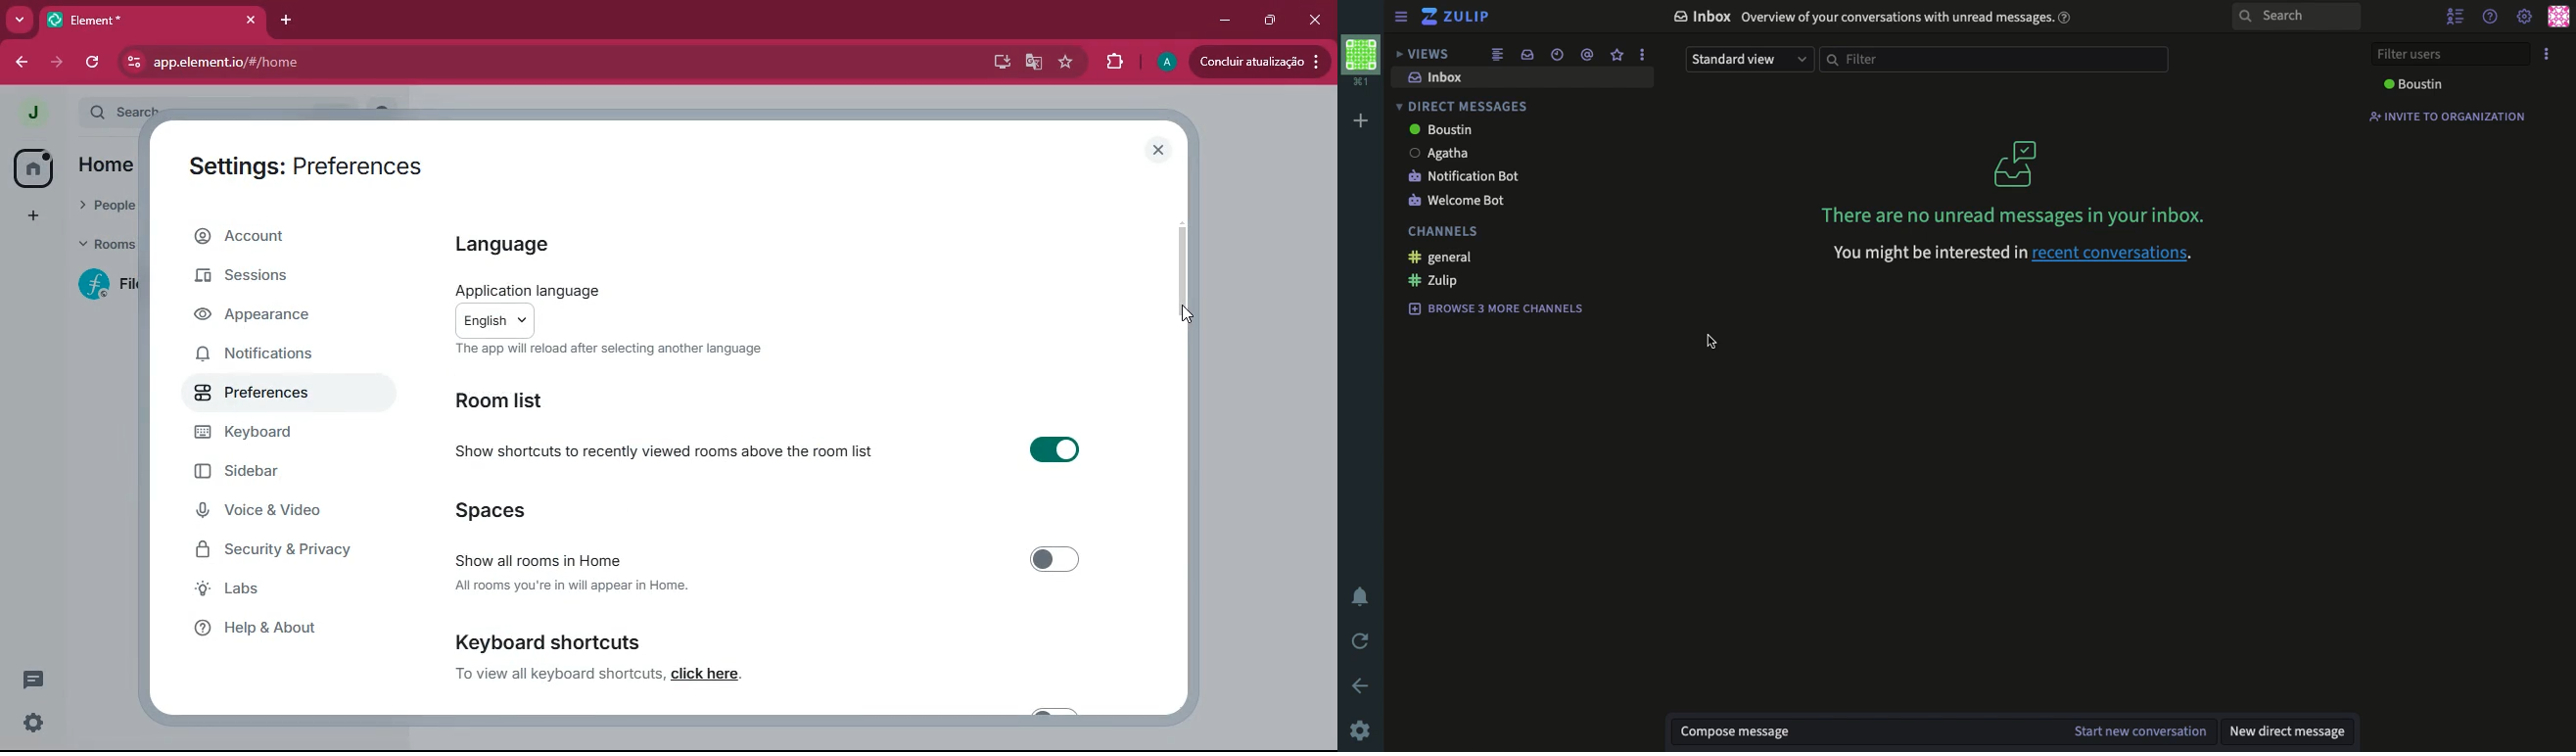 The image size is (2576, 756). I want to click on security, so click(291, 551).